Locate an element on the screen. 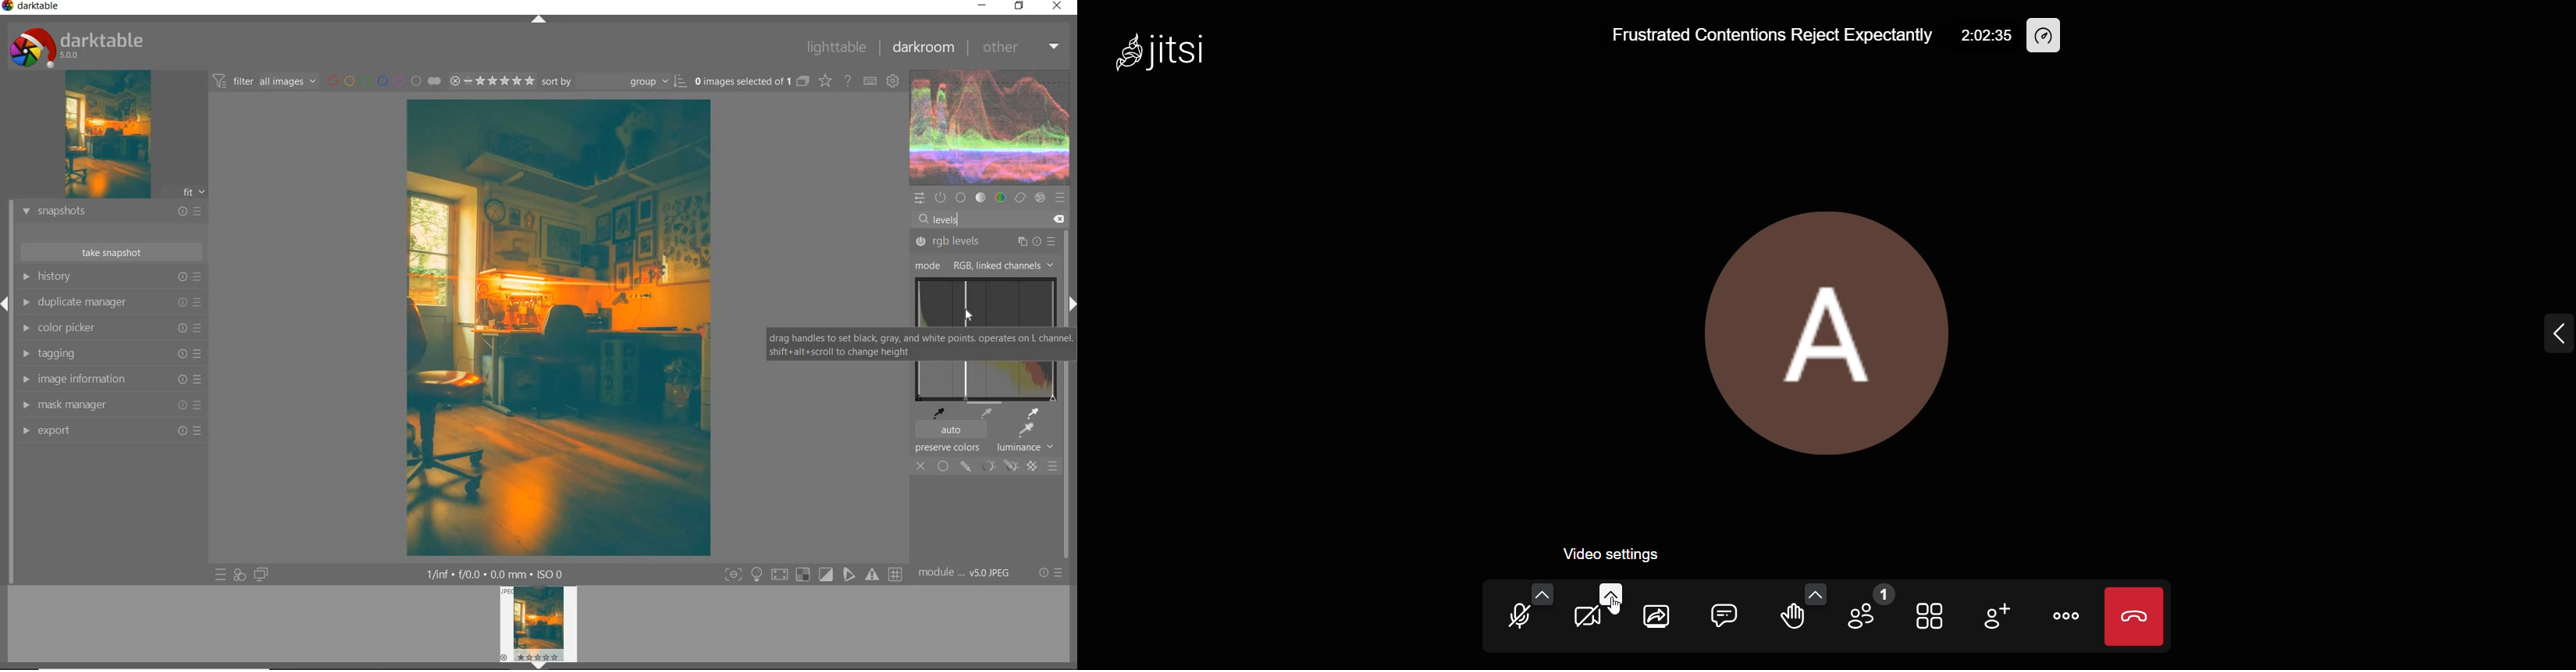 The image size is (2576, 672). selected image is located at coordinates (557, 329).